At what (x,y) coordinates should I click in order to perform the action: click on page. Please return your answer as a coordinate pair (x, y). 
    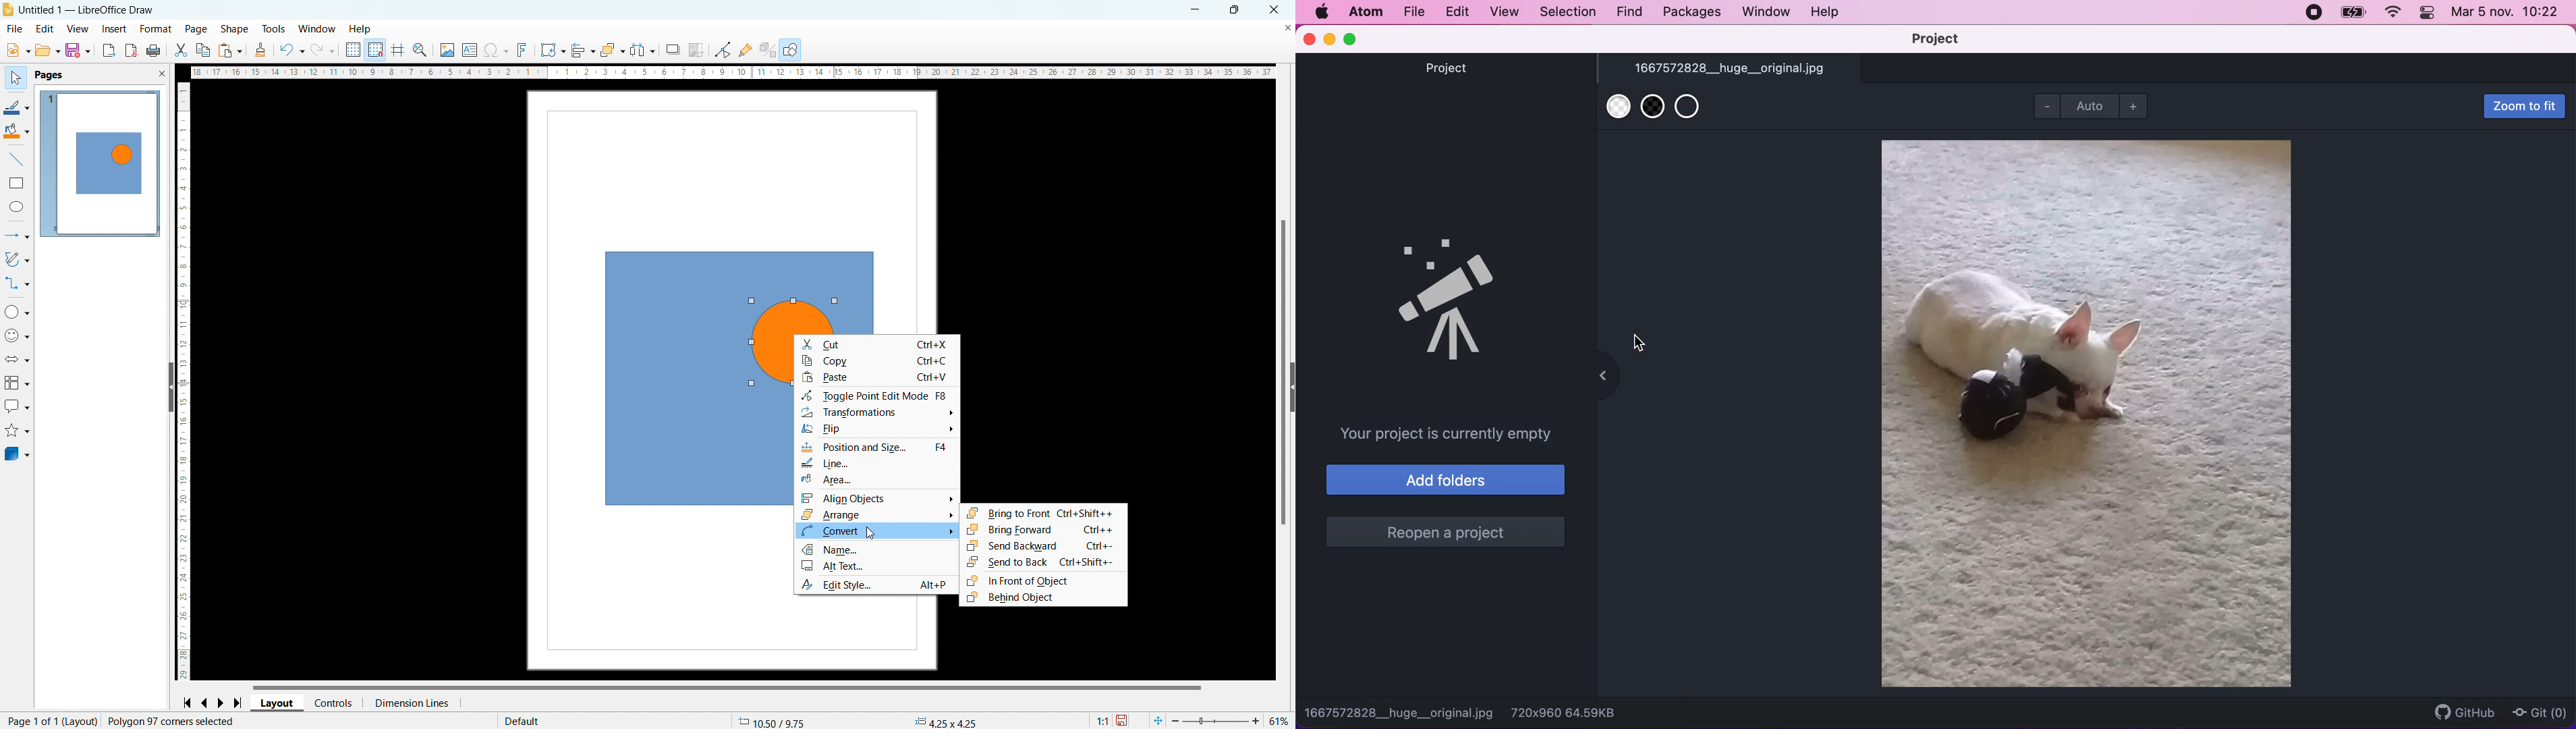
    Looking at the image, I should click on (196, 29).